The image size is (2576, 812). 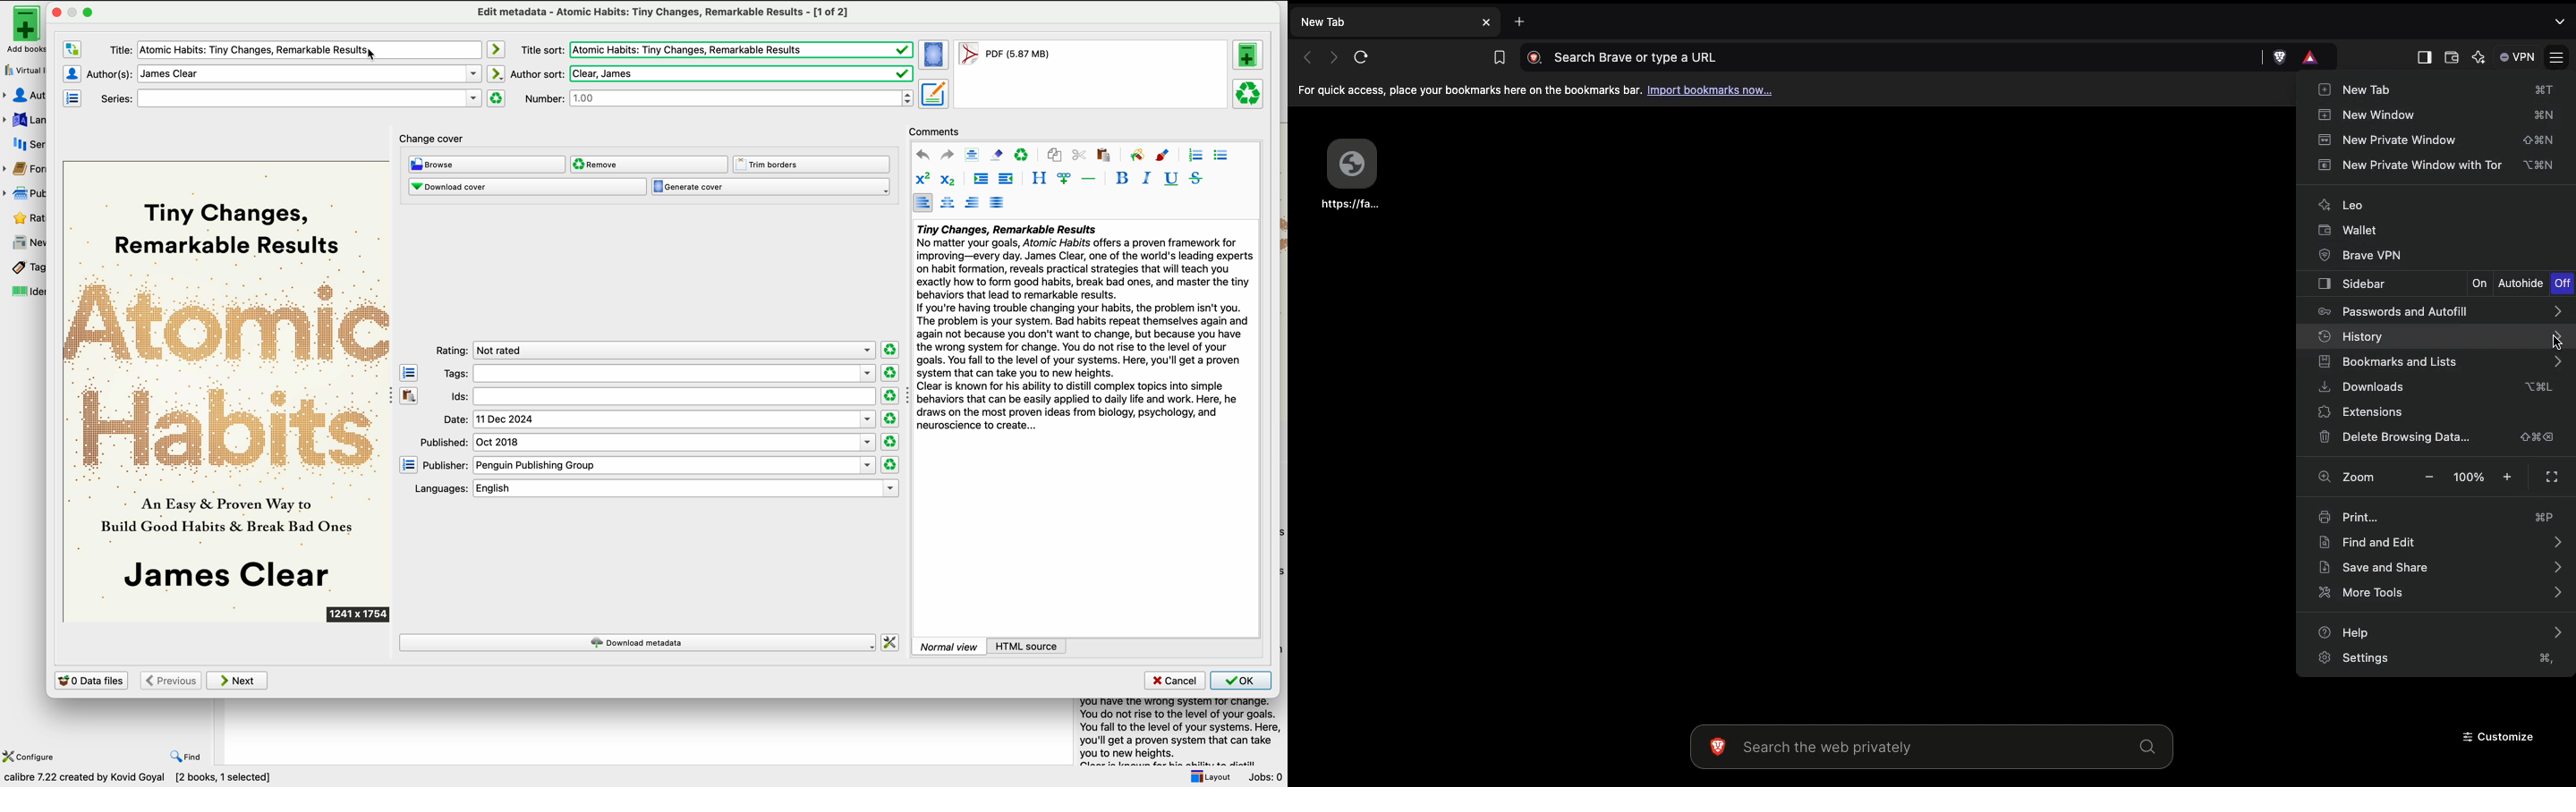 I want to click on author sort:, so click(x=712, y=73).